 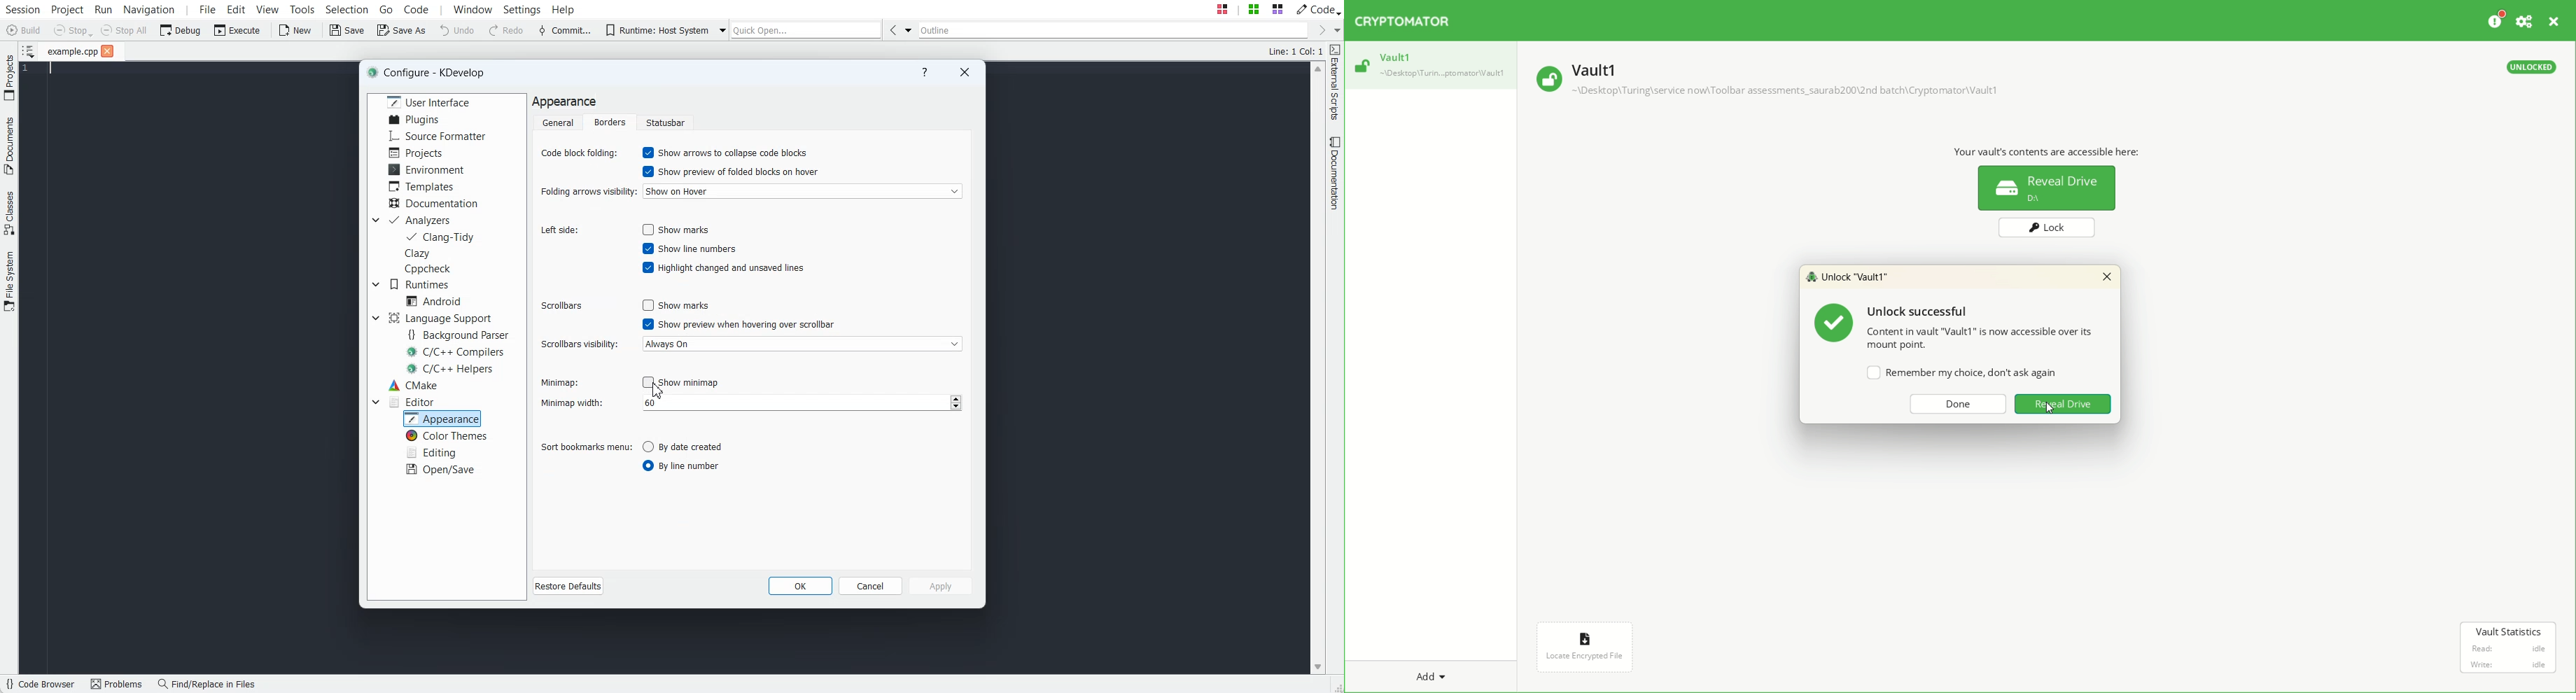 I want to click on Enable show line numbers, so click(x=689, y=248).